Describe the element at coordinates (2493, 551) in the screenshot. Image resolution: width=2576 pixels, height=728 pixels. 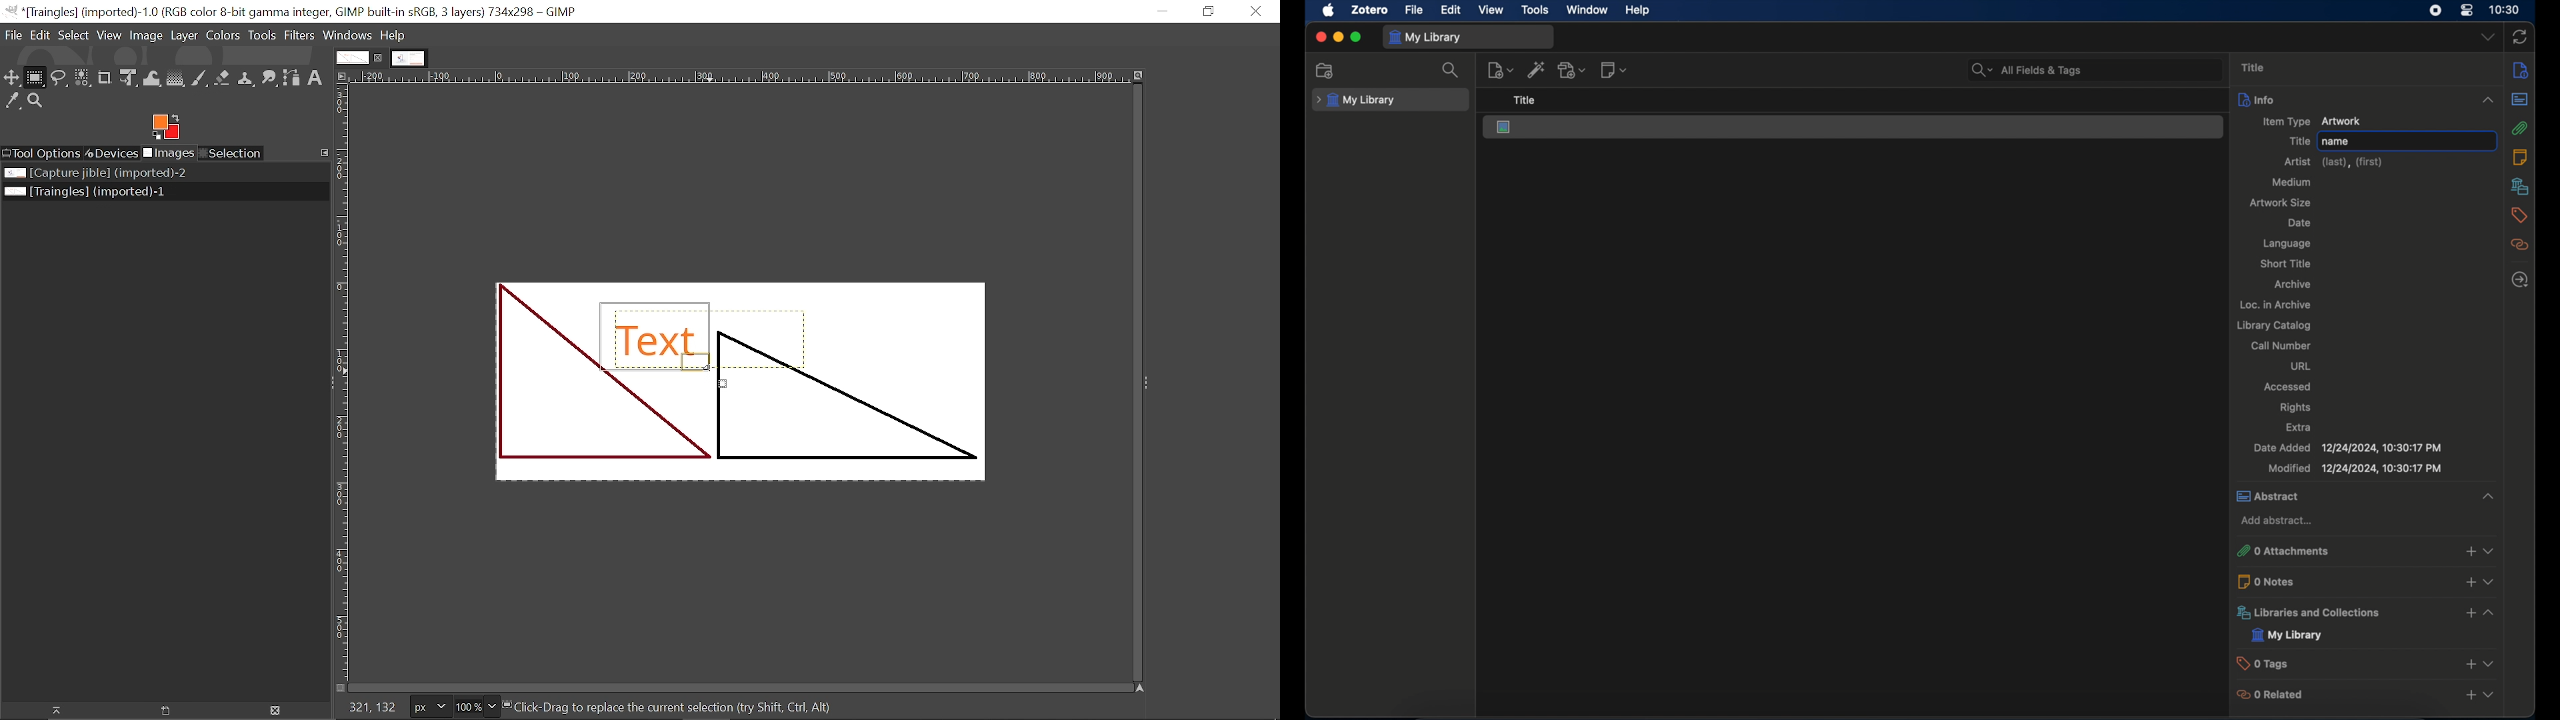
I see `expand section` at that location.